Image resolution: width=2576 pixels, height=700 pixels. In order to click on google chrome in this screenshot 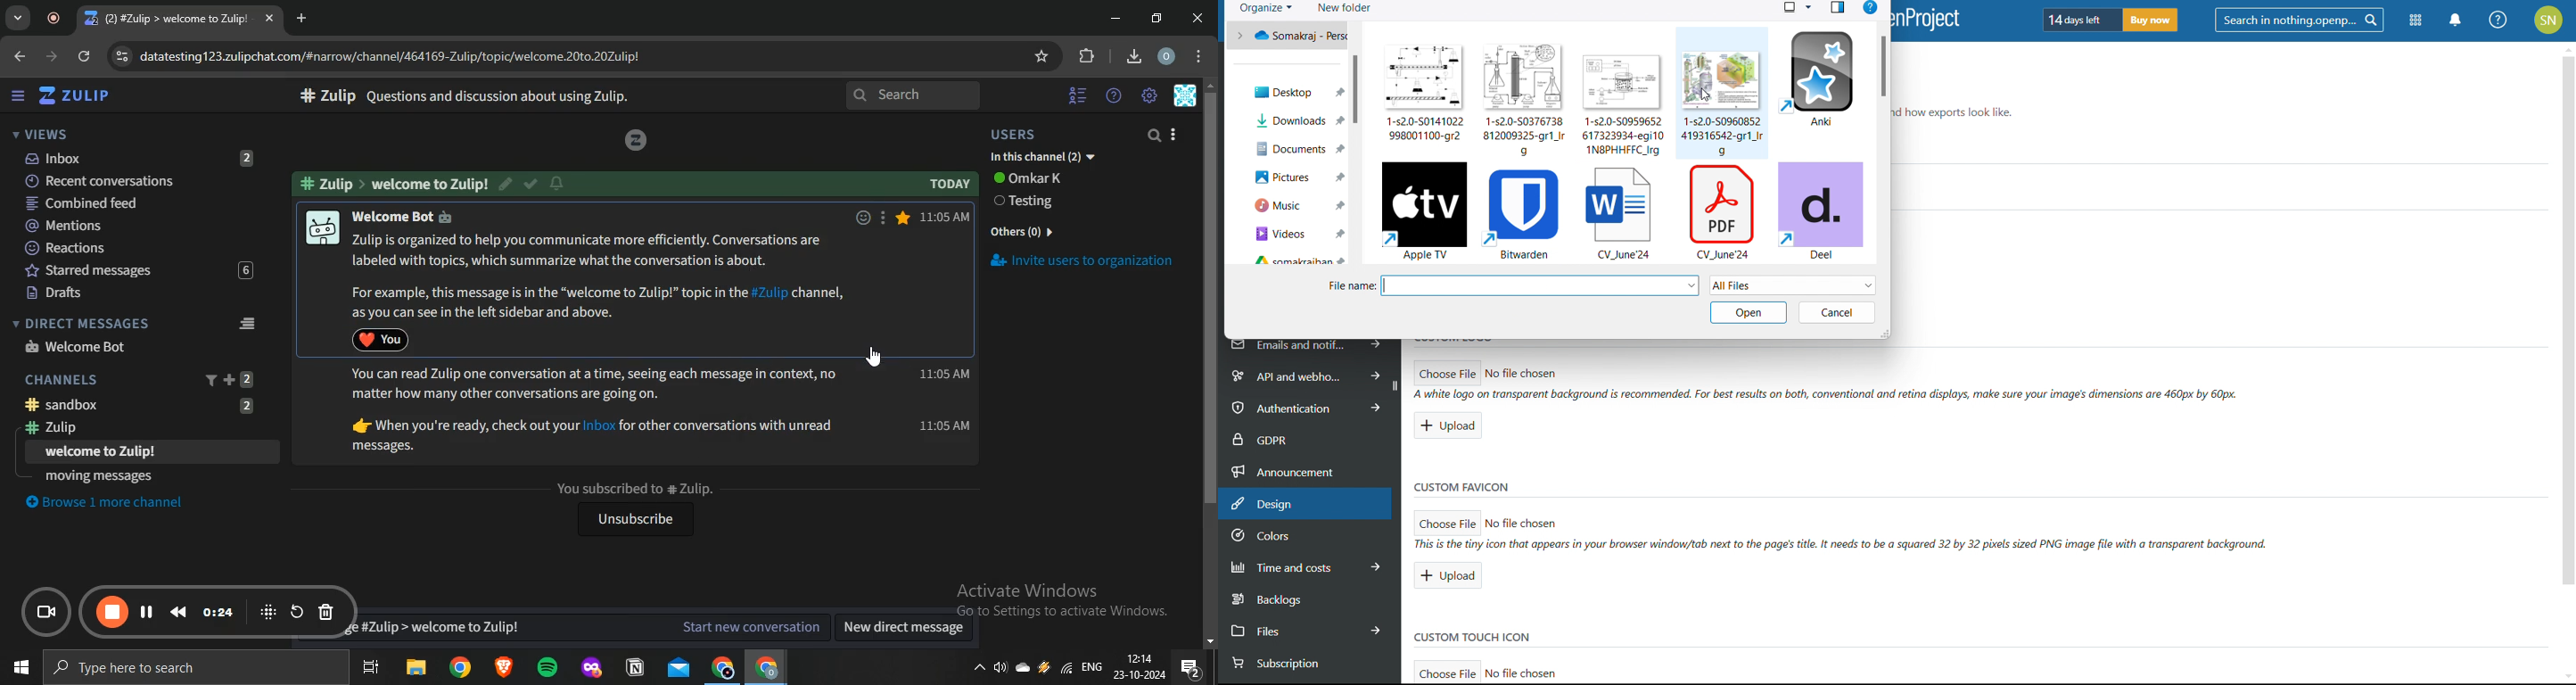, I will do `click(459, 668)`.